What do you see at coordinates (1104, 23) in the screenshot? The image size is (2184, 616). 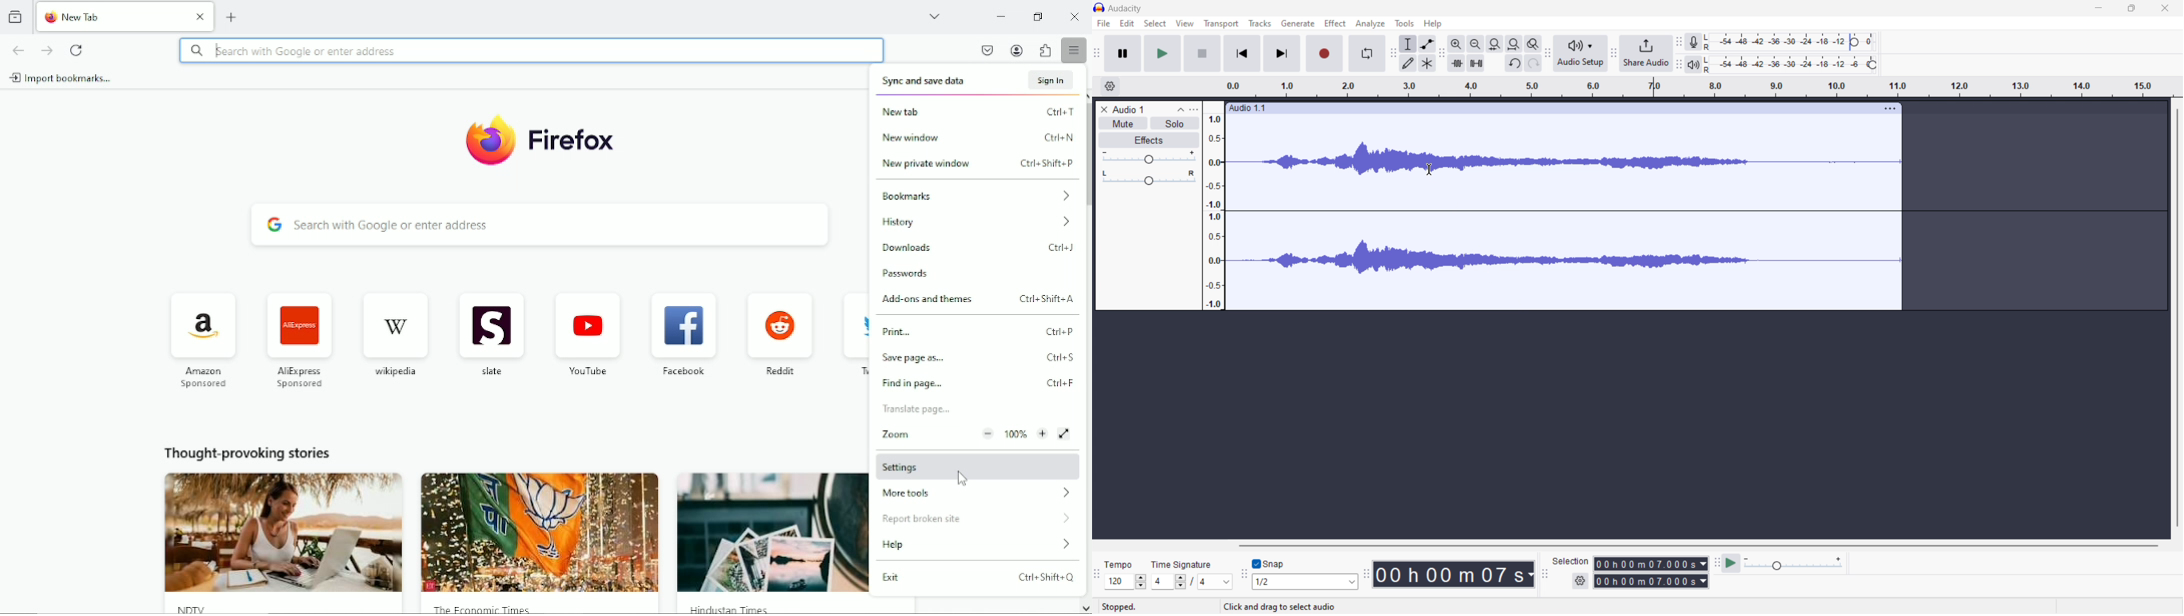 I see `file` at bounding box center [1104, 23].